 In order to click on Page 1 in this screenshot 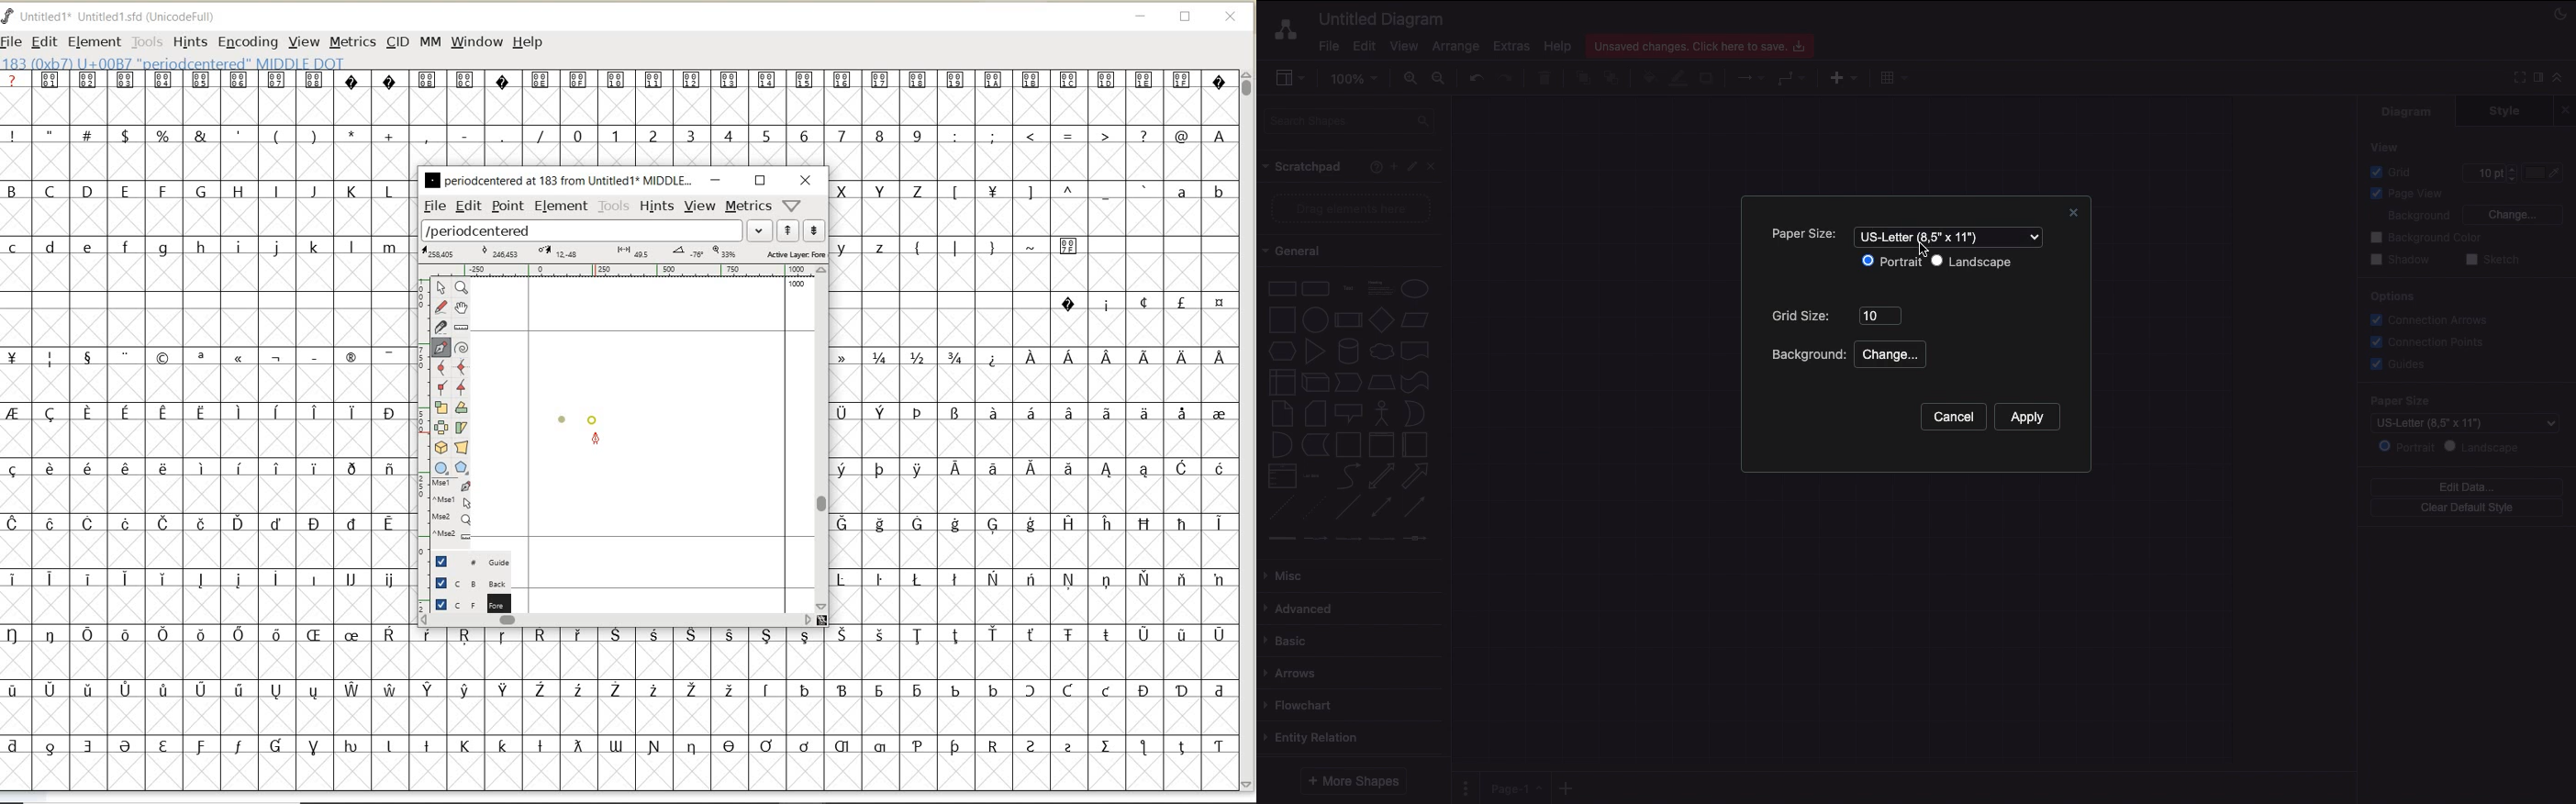, I will do `click(1513, 787)`.